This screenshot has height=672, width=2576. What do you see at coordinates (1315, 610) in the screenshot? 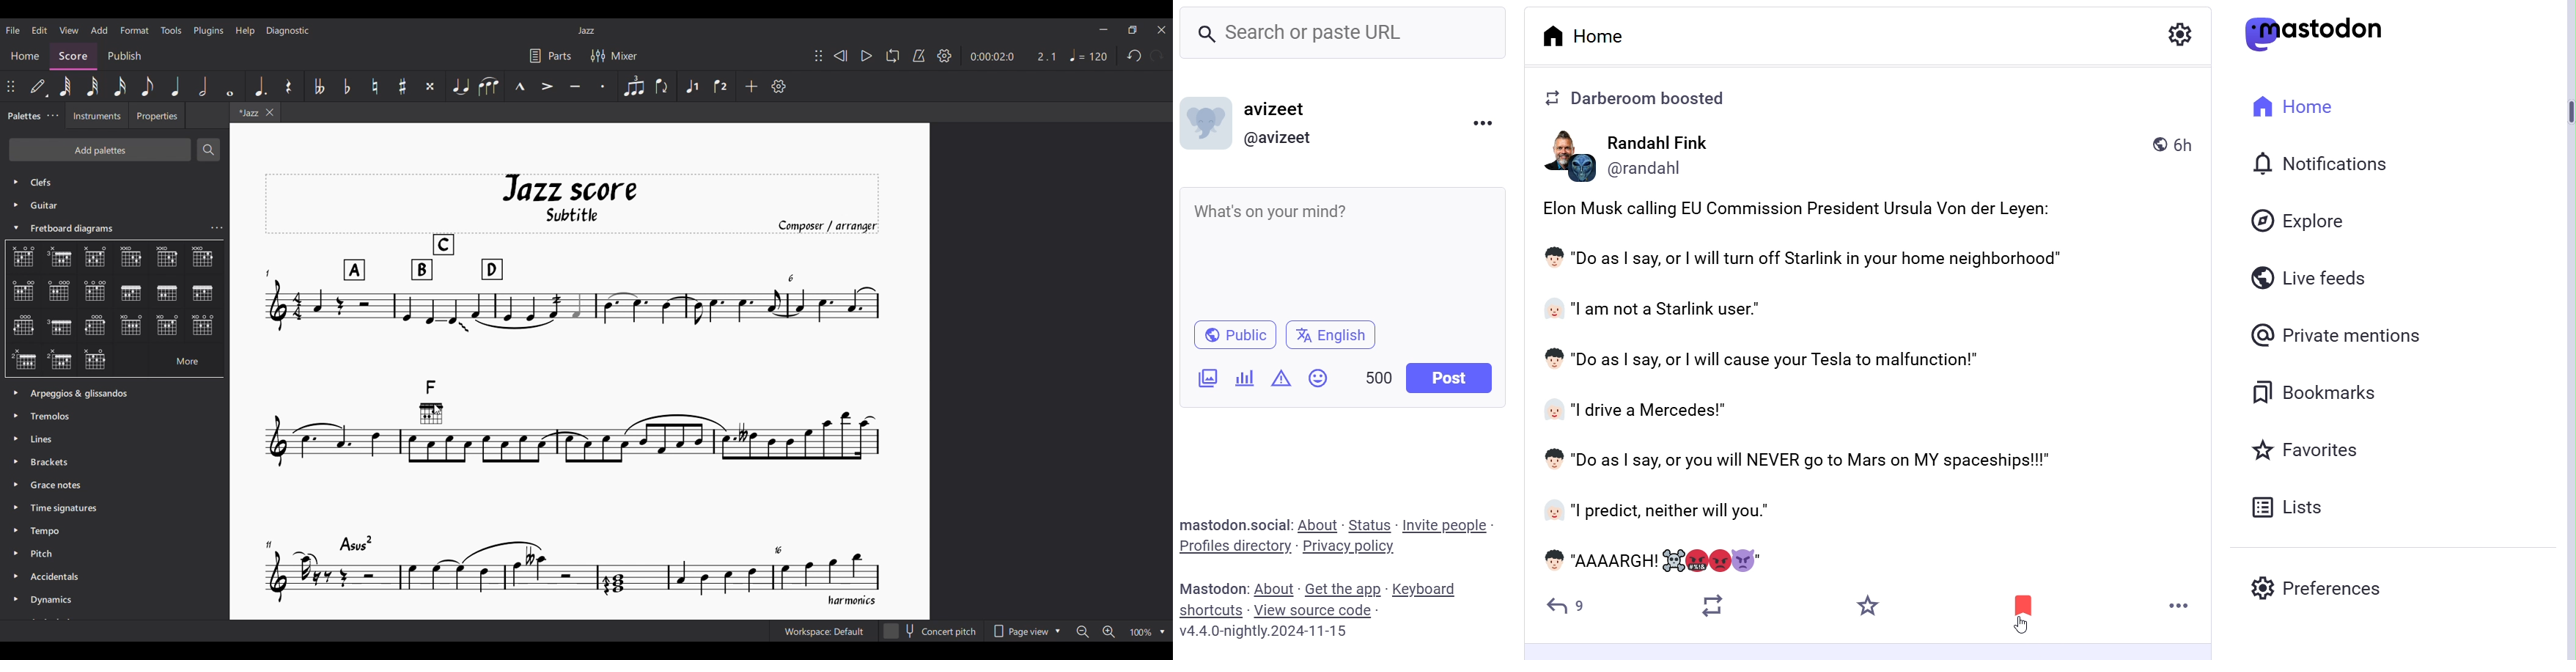
I see `View Source Code` at bounding box center [1315, 610].